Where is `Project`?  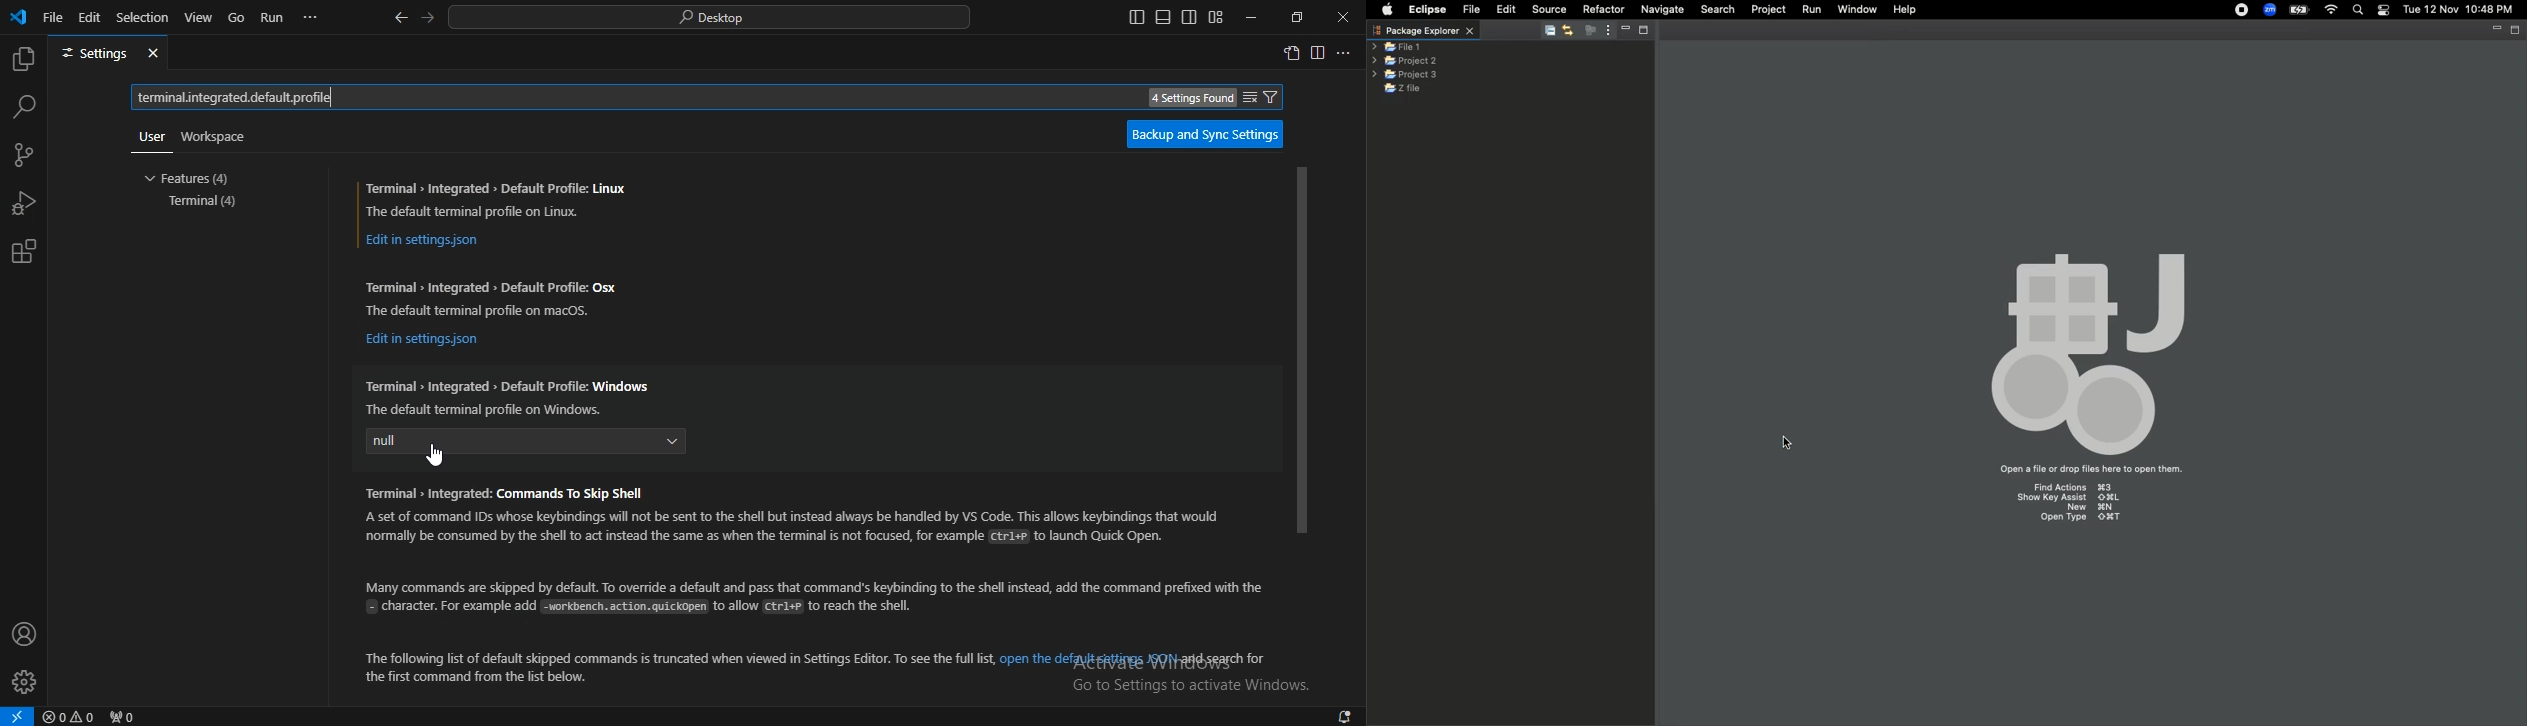 Project is located at coordinates (1769, 8).